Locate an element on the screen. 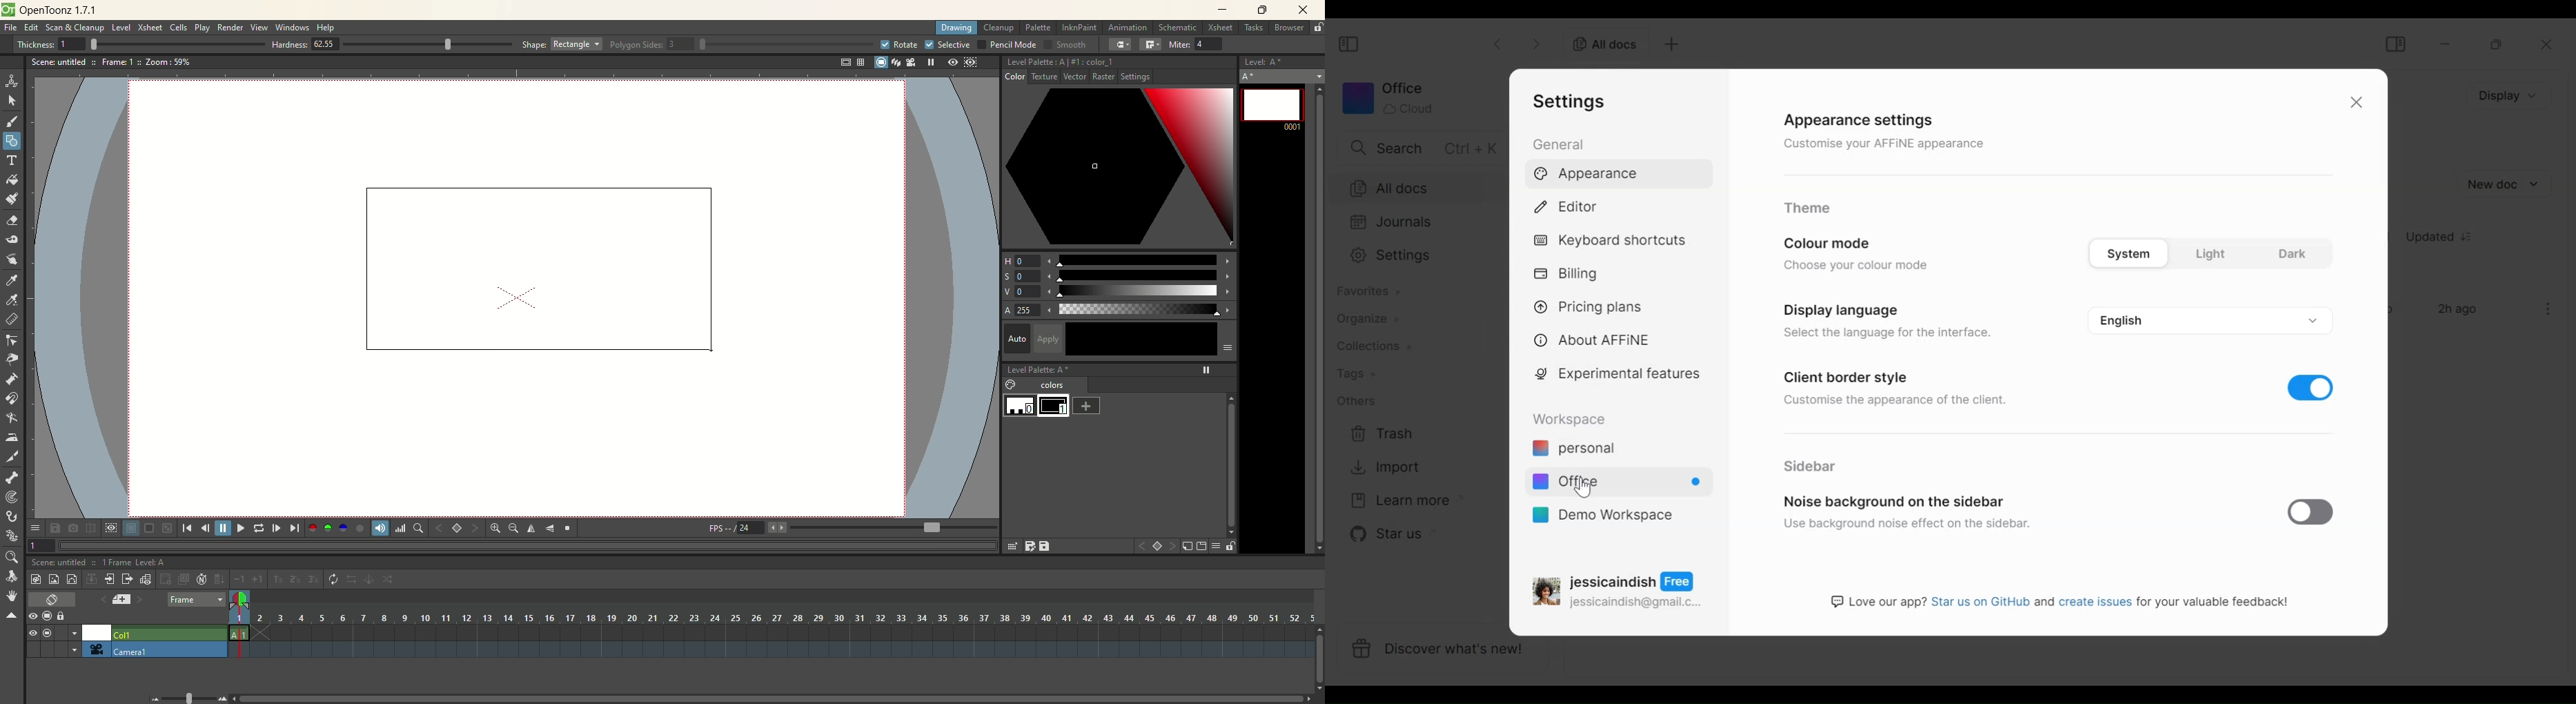  snapchat is located at coordinates (73, 528).